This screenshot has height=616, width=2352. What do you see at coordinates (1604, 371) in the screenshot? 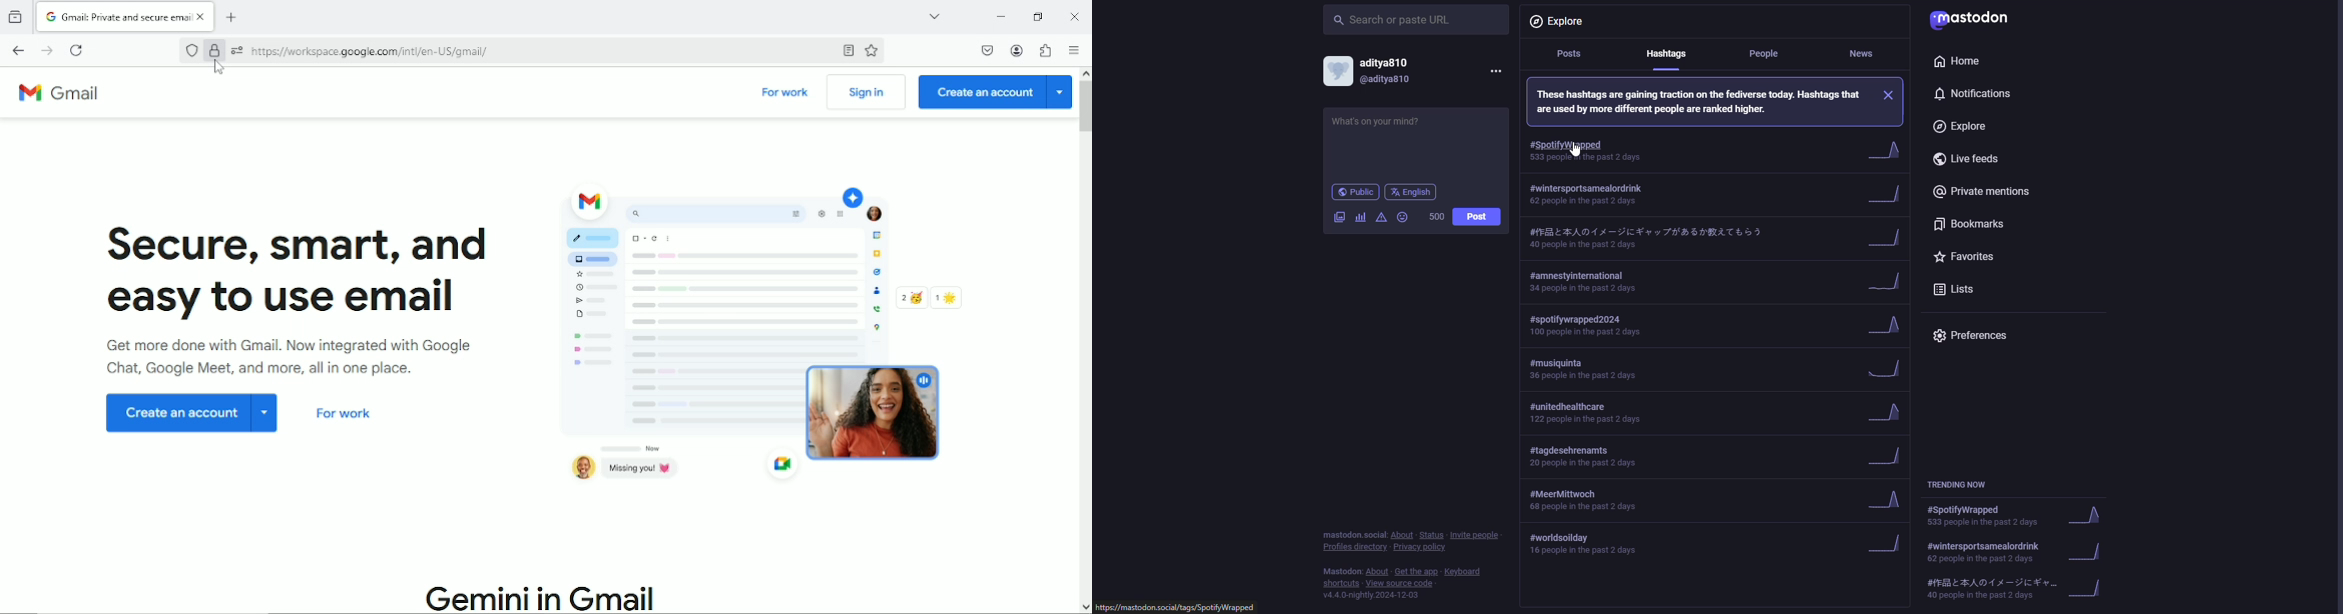
I see `hashtag` at bounding box center [1604, 371].